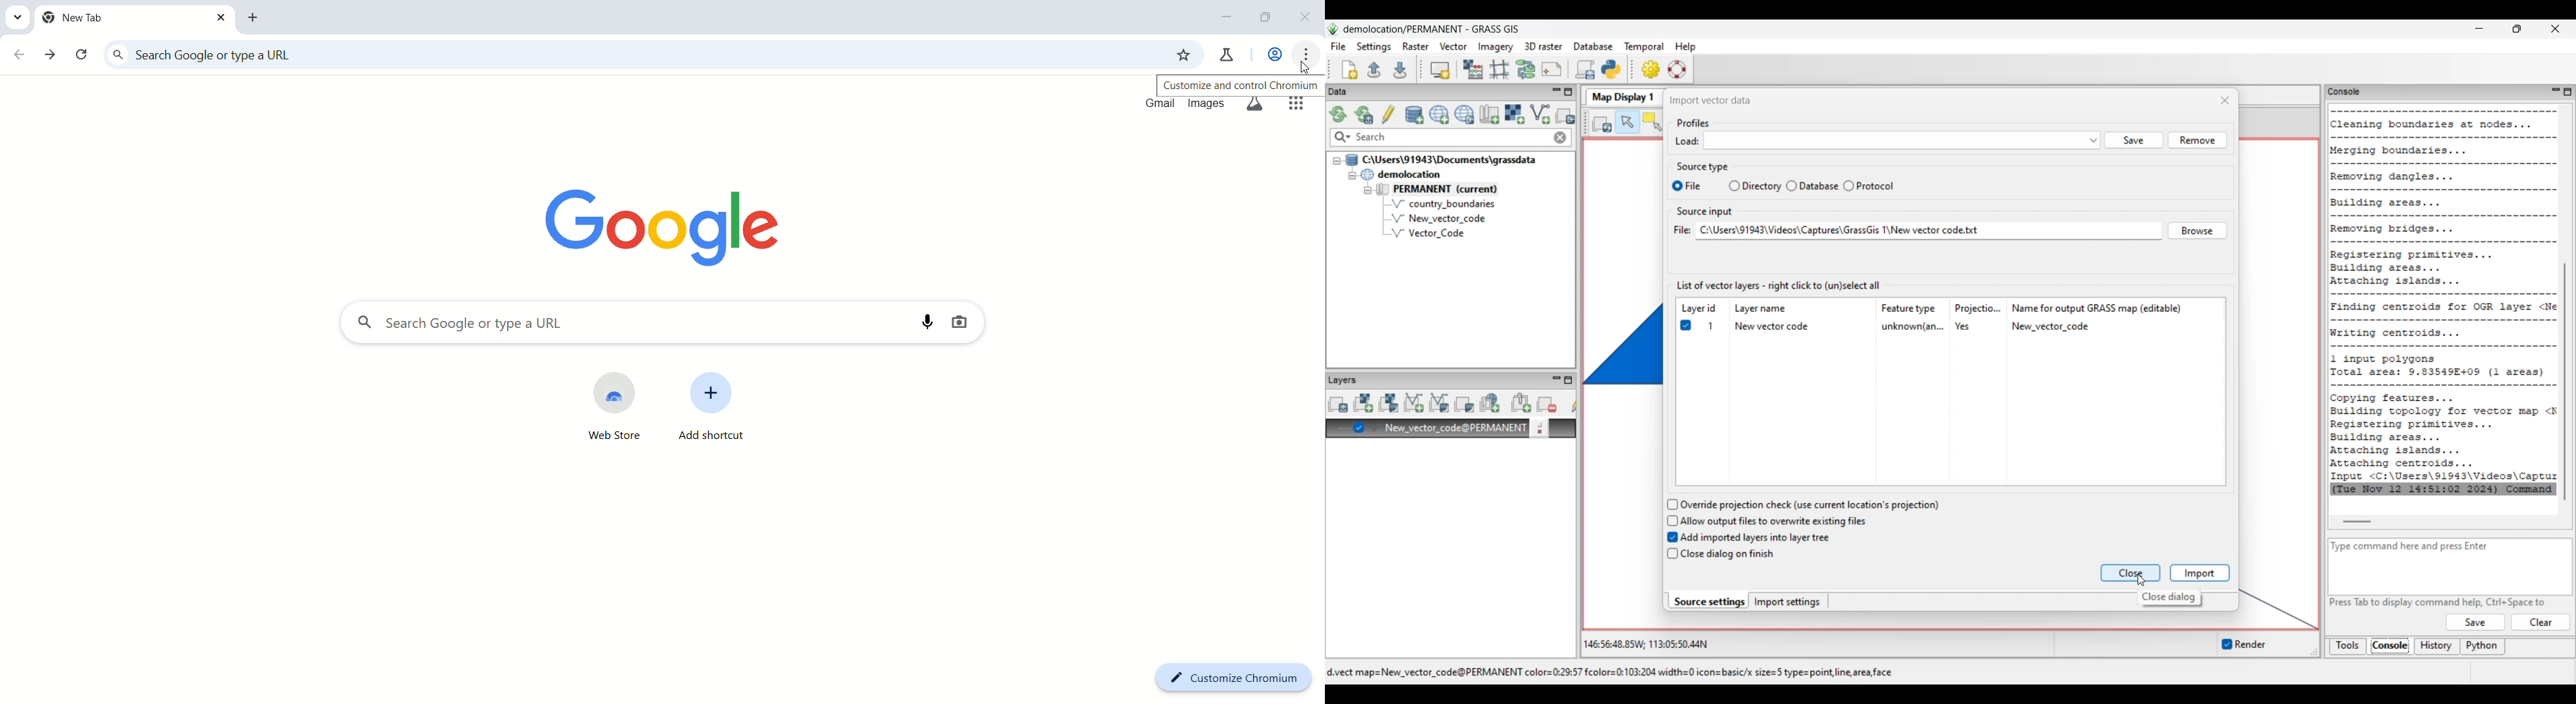 The image size is (2576, 728). Describe the element at coordinates (83, 57) in the screenshot. I see `reload` at that location.